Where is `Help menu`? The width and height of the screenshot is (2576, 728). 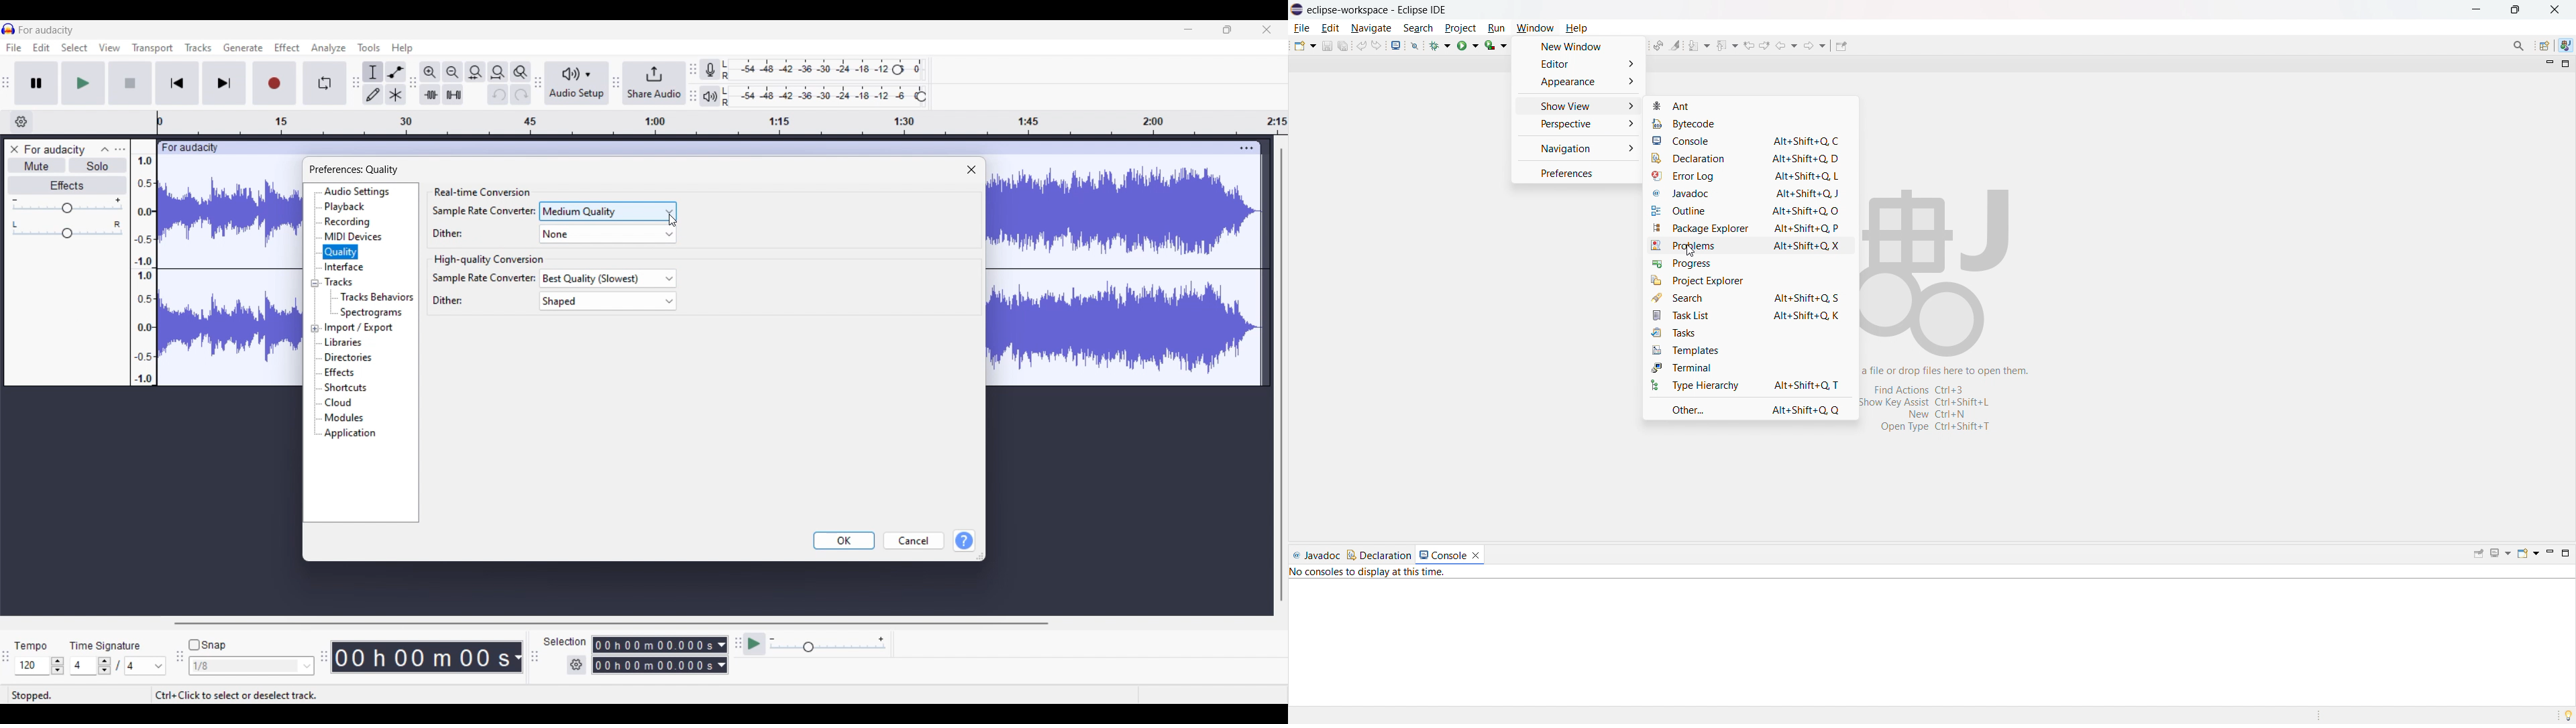
Help menu is located at coordinates (402, 49).